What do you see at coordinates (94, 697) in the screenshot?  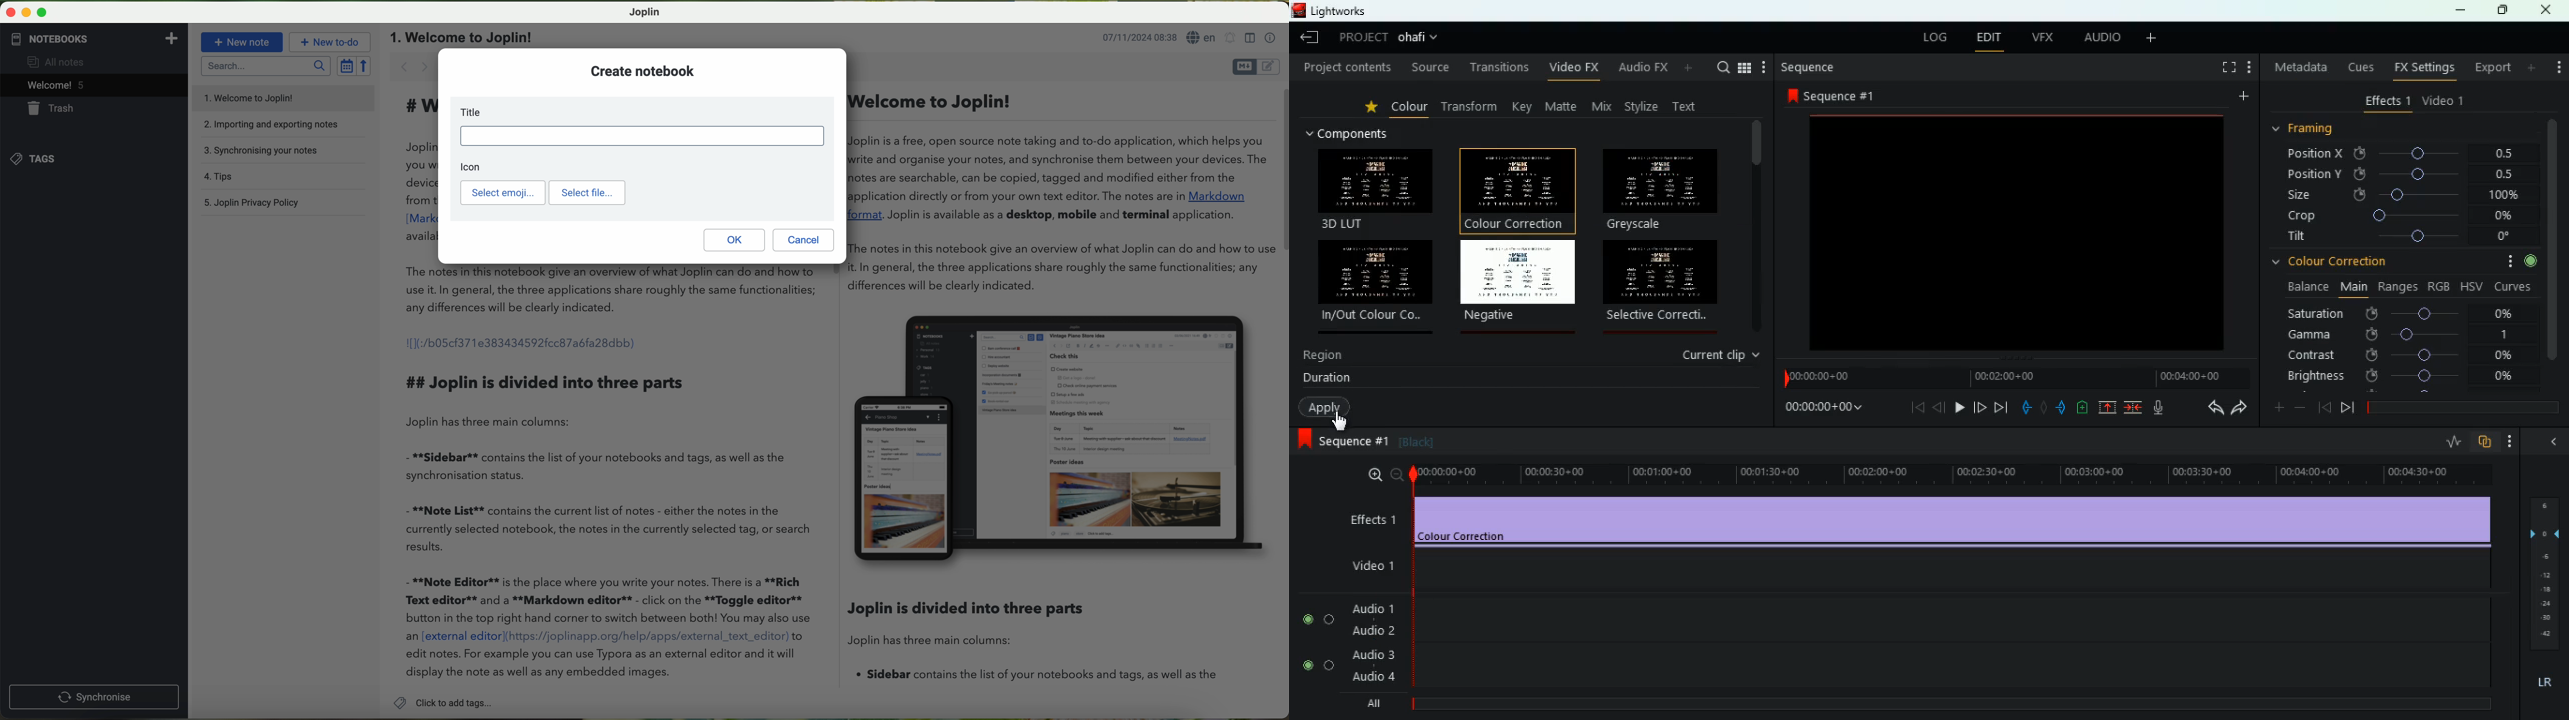 I see `synchronise button` at bounding box center [94, 697].